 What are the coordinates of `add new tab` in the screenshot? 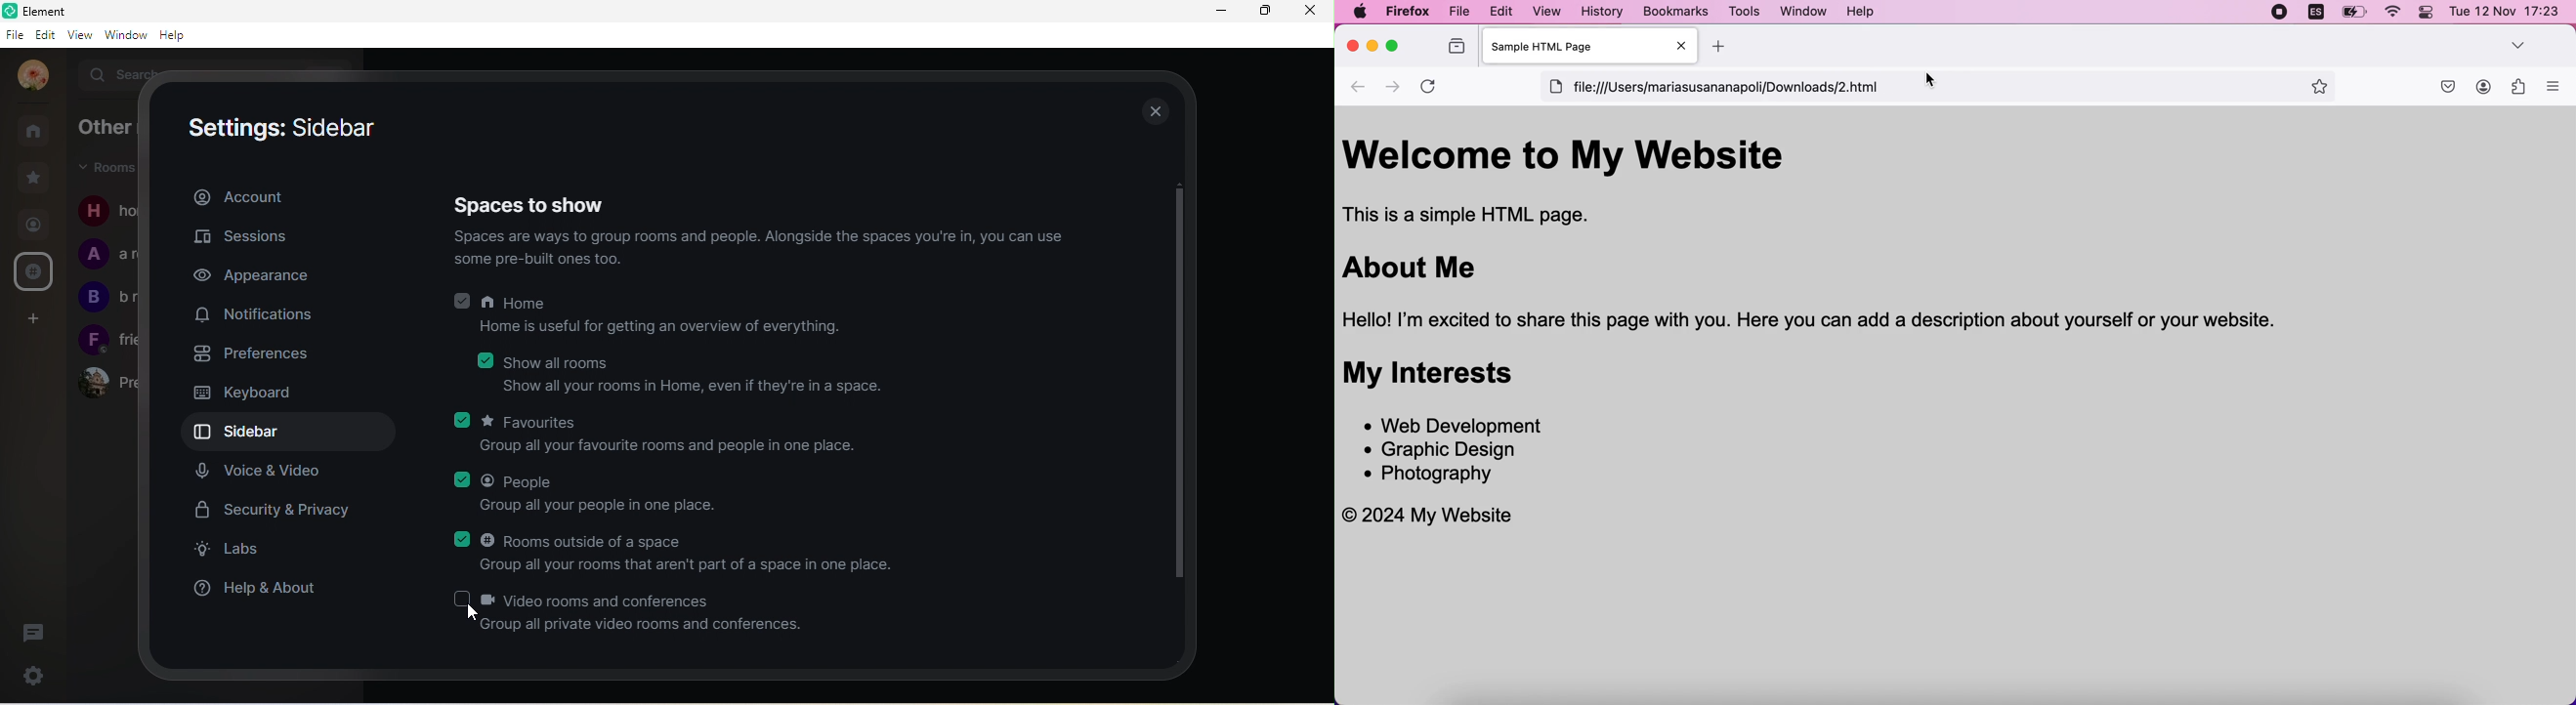 It's located at (1729, 47).